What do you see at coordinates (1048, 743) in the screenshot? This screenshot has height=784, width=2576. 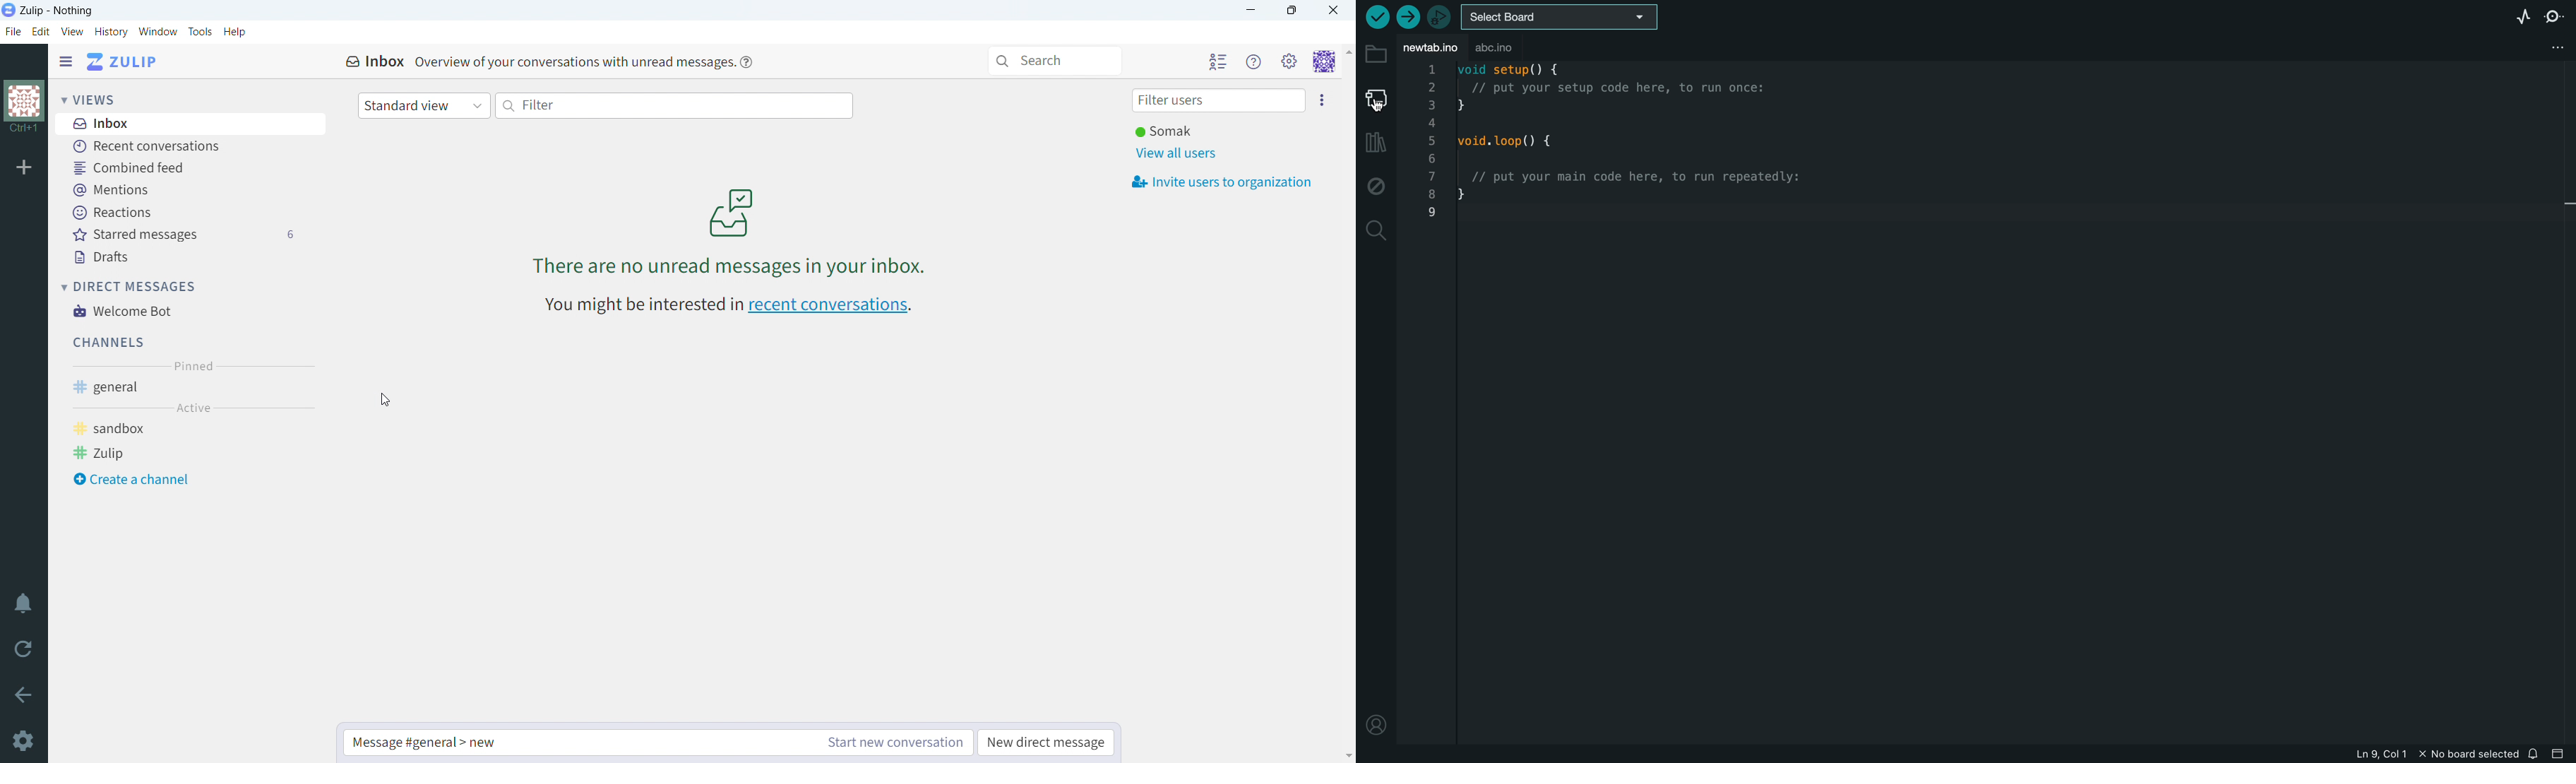 I see `new direct message` at bounding box center [1048, 743].